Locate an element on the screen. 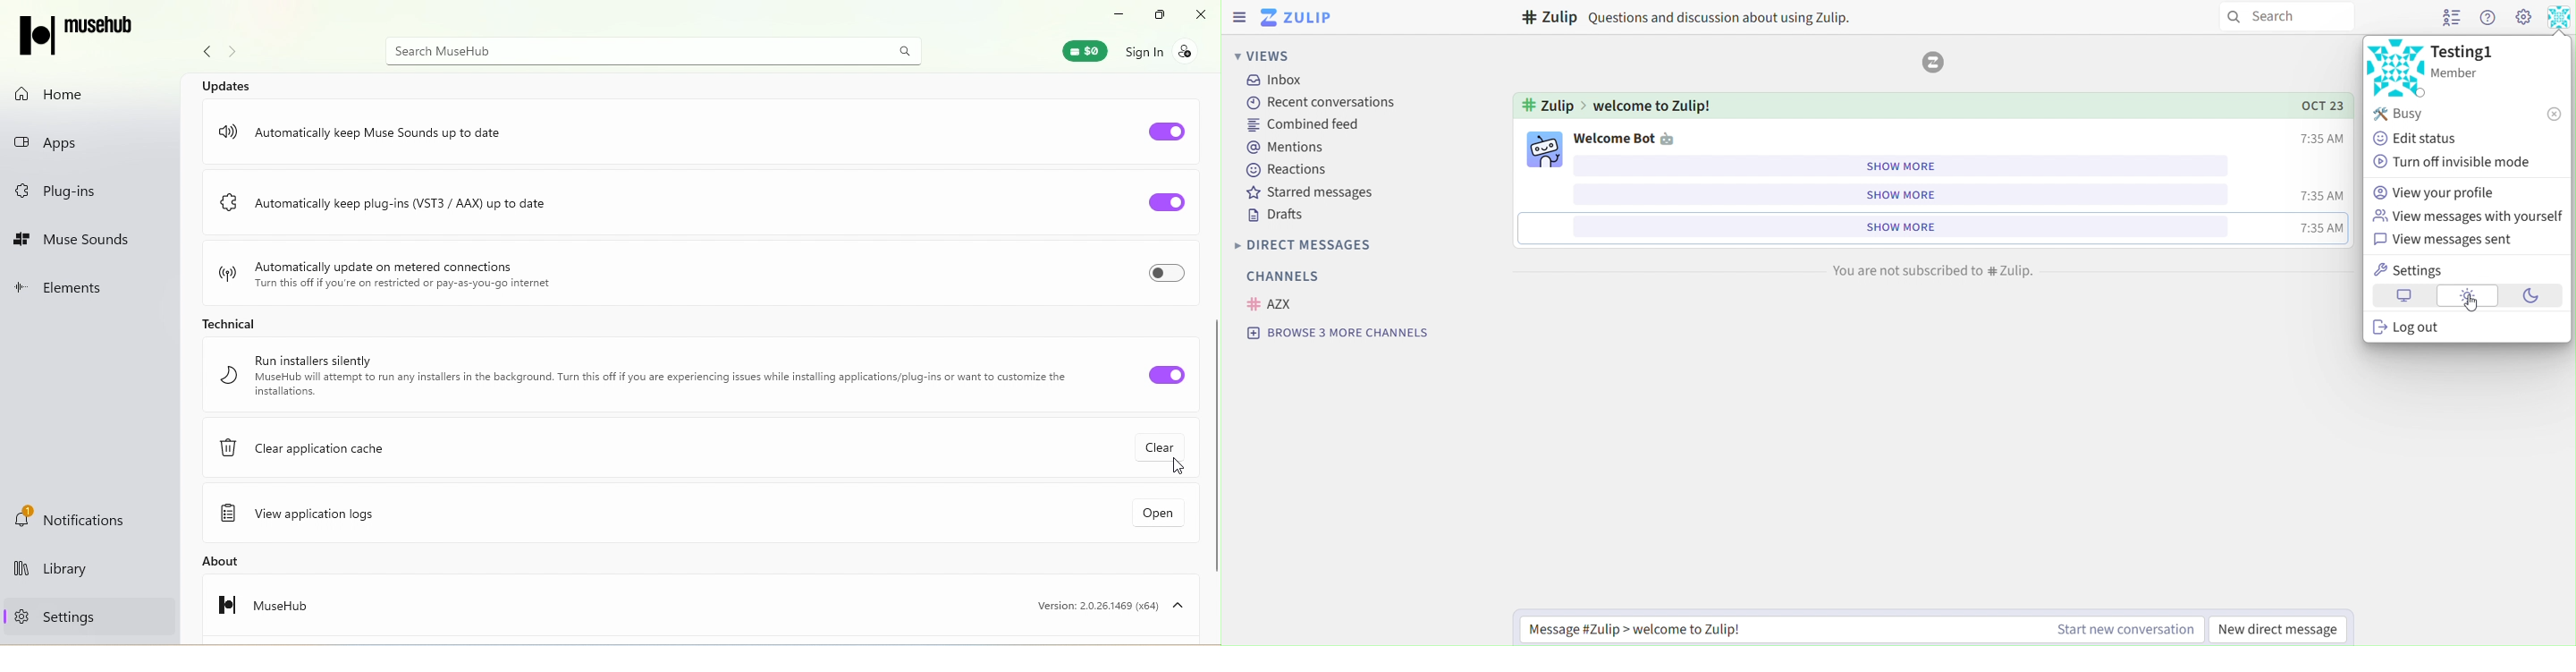  channels is located at coordinates (1290, 277).